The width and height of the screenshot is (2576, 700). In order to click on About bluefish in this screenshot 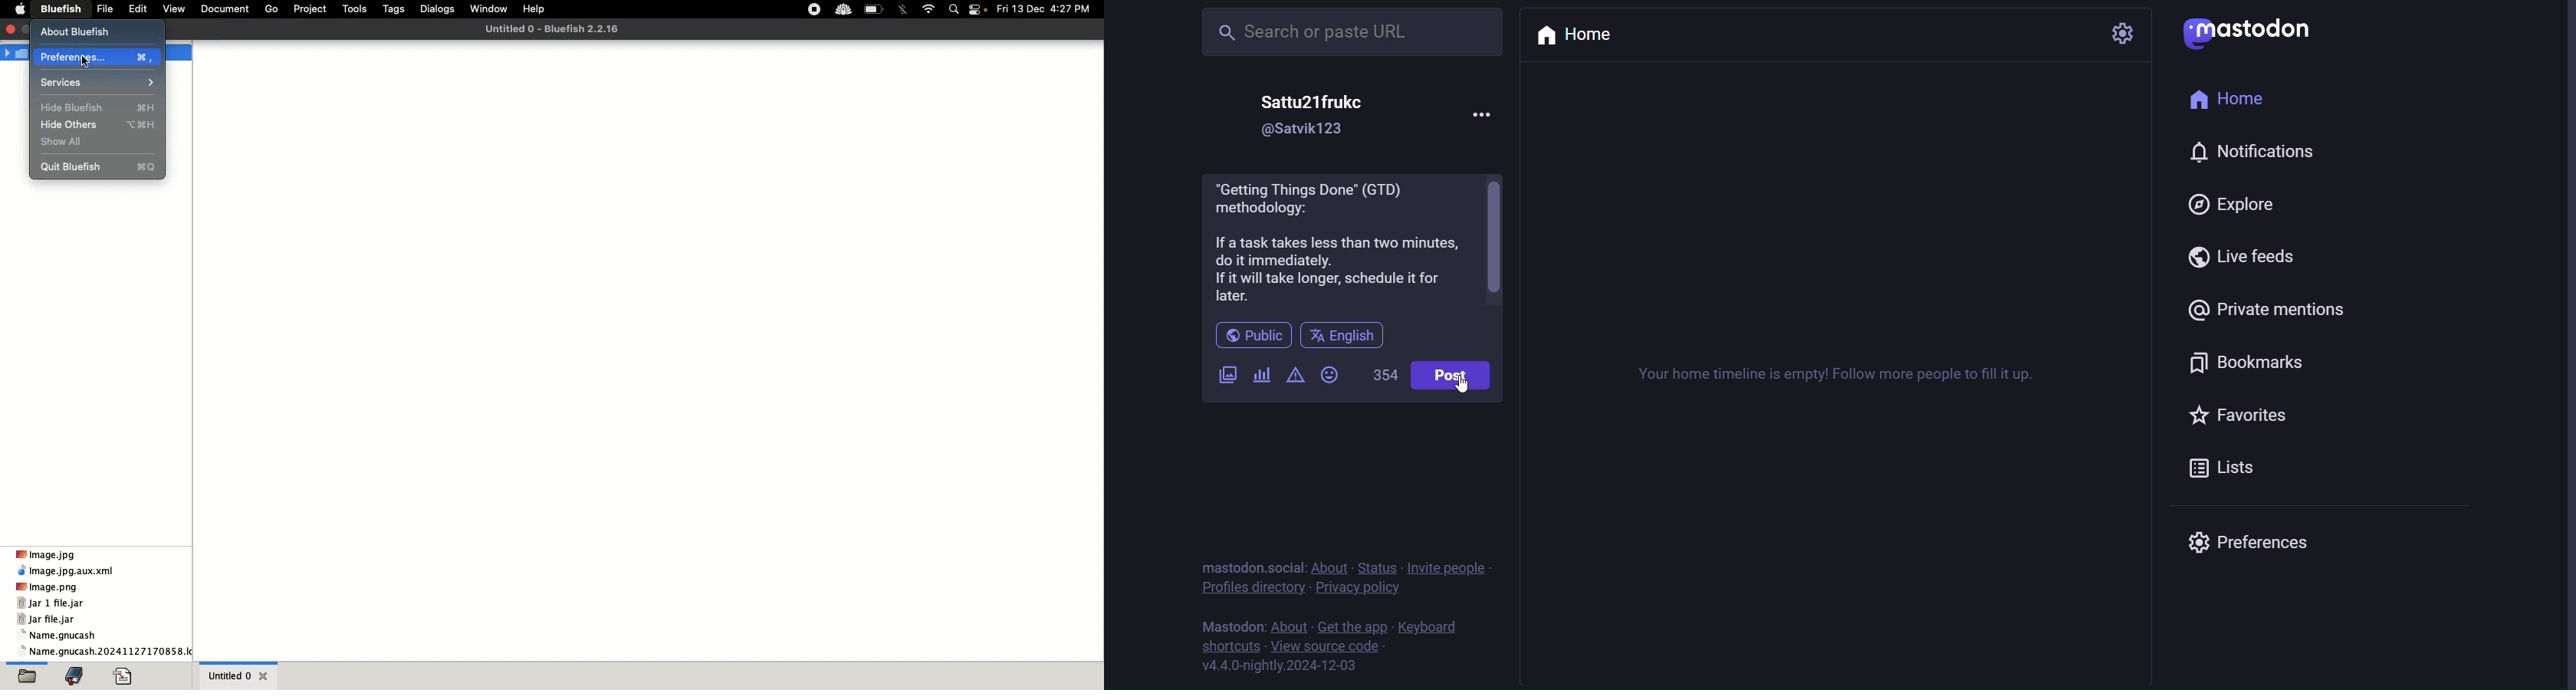, I will do `click(82, 31)`.